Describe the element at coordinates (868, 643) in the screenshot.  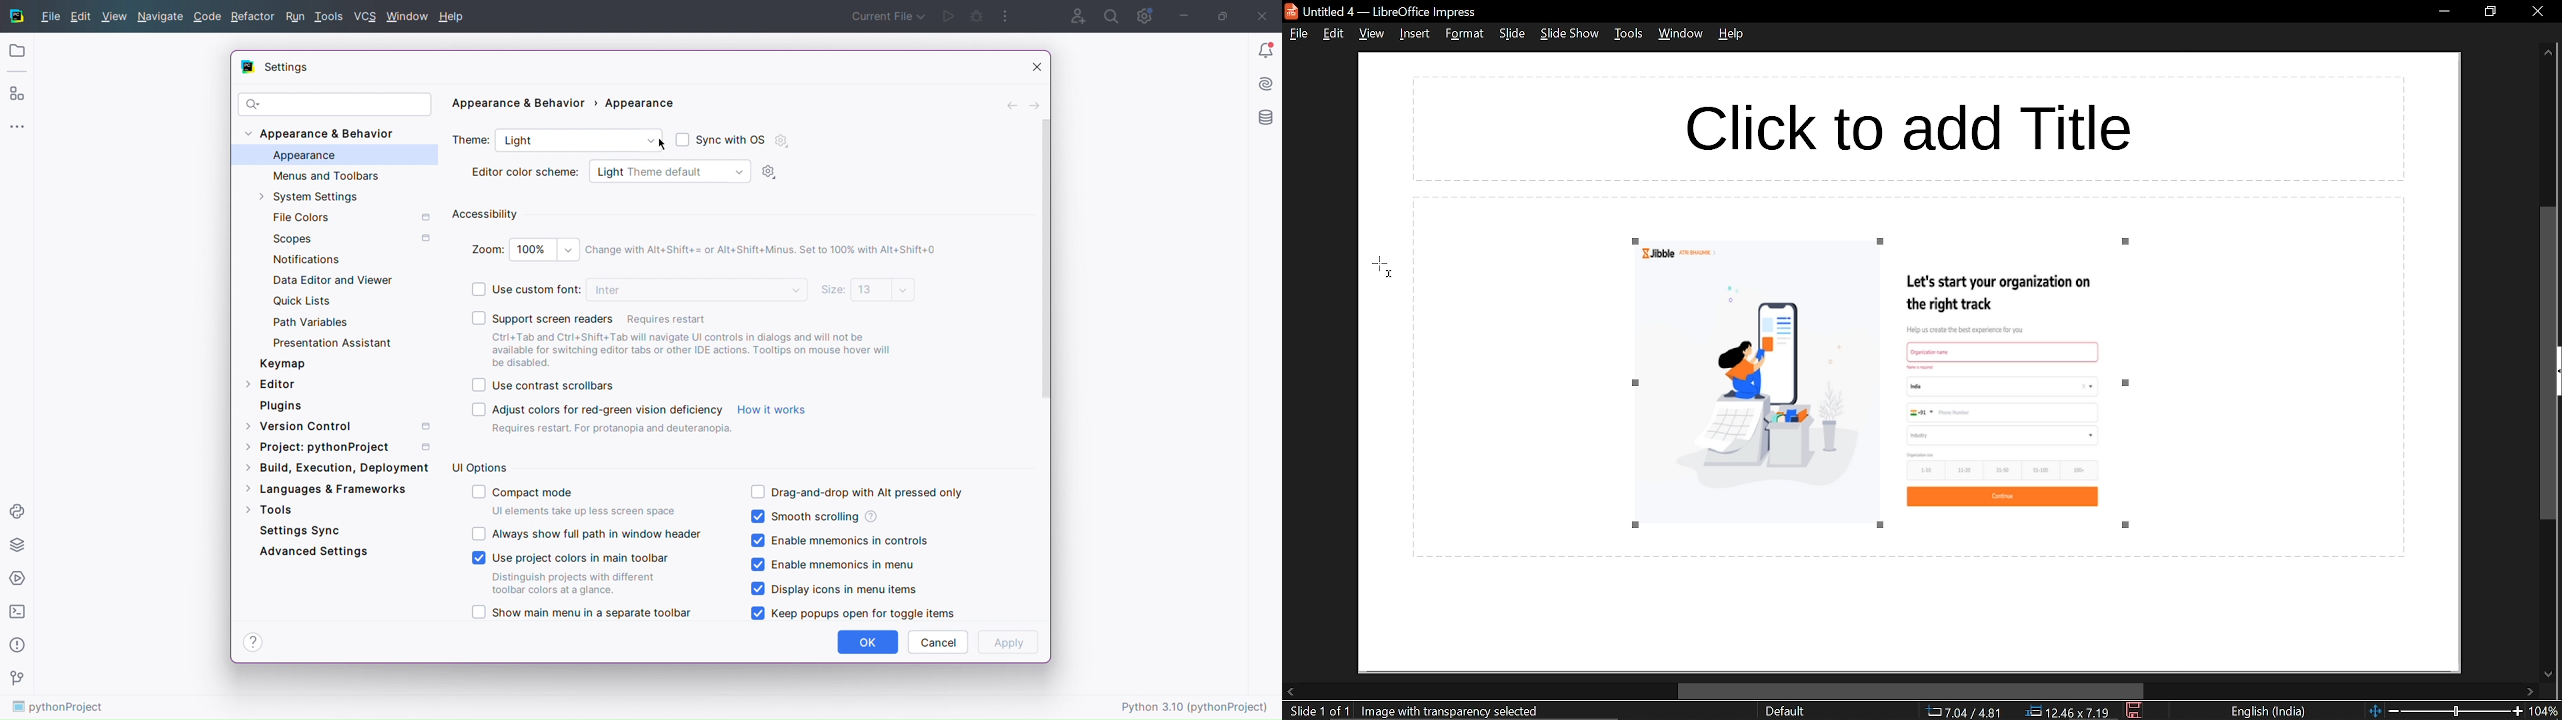
I see `OK` at that location.